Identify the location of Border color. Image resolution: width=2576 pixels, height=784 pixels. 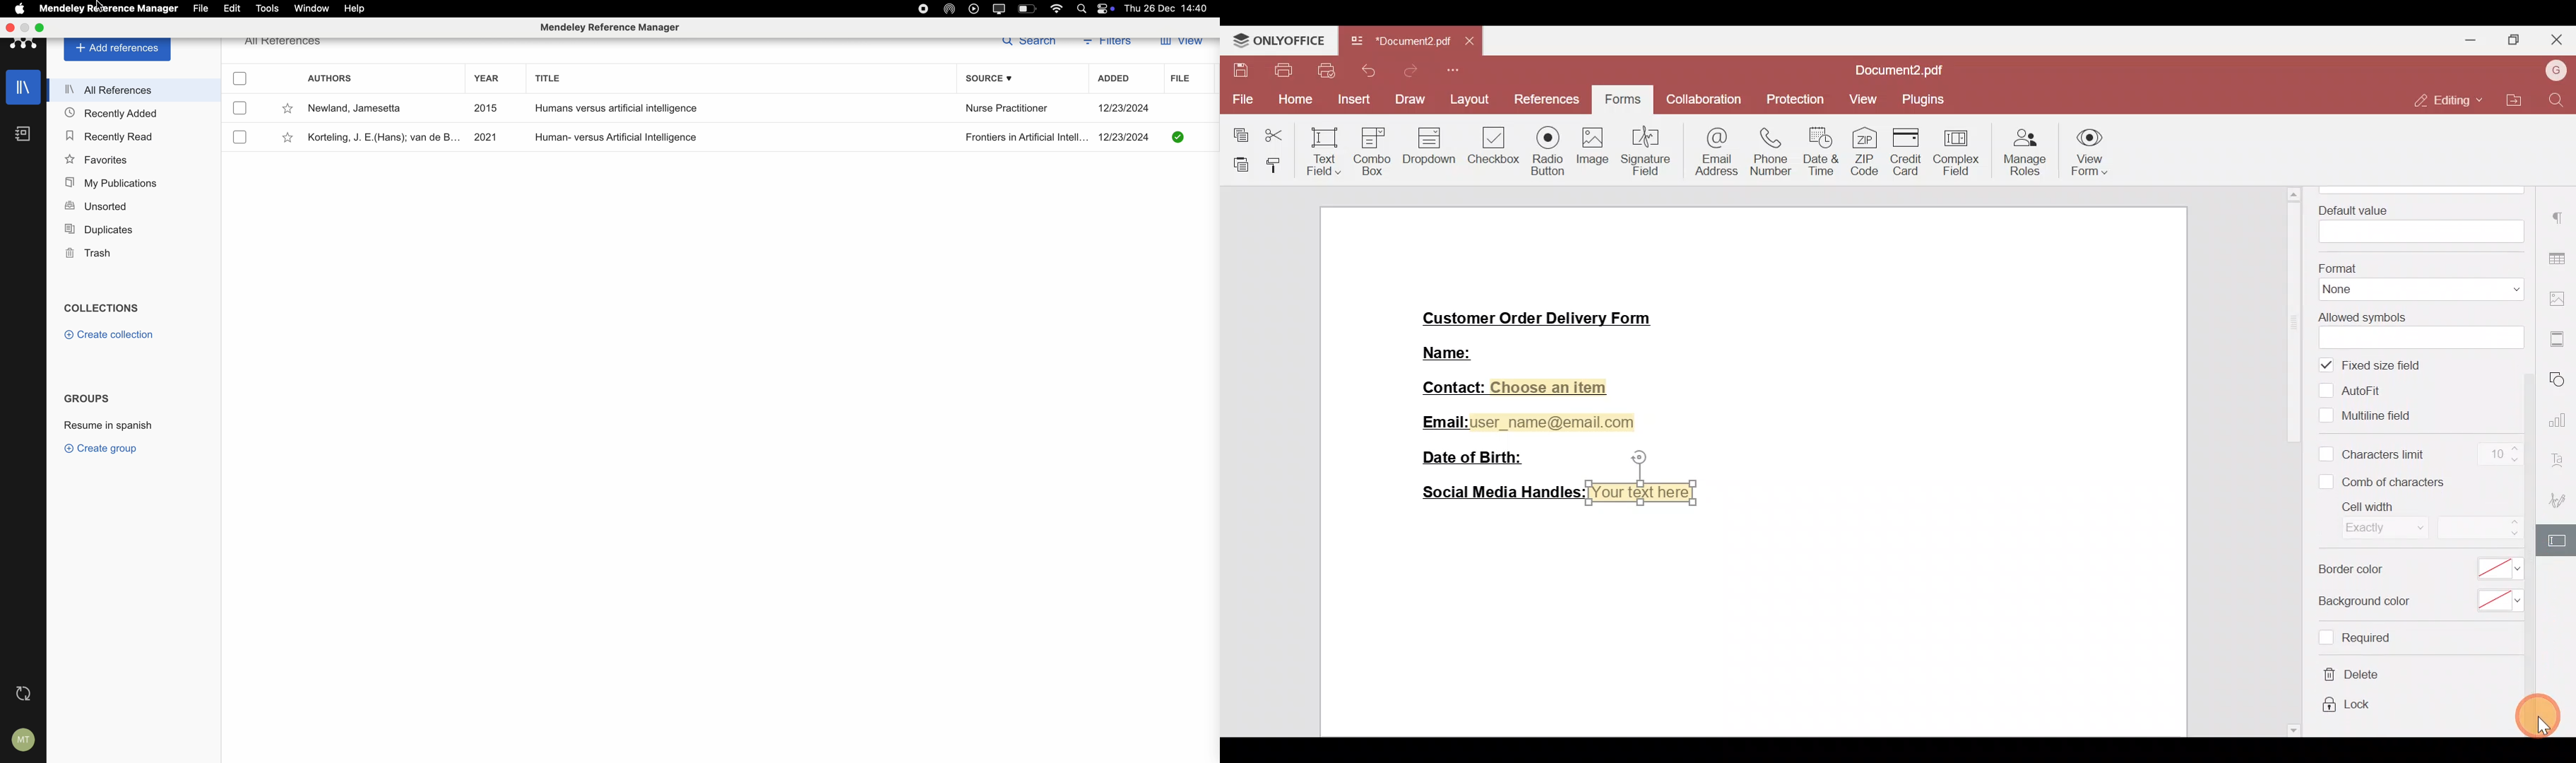
(2416, 572).